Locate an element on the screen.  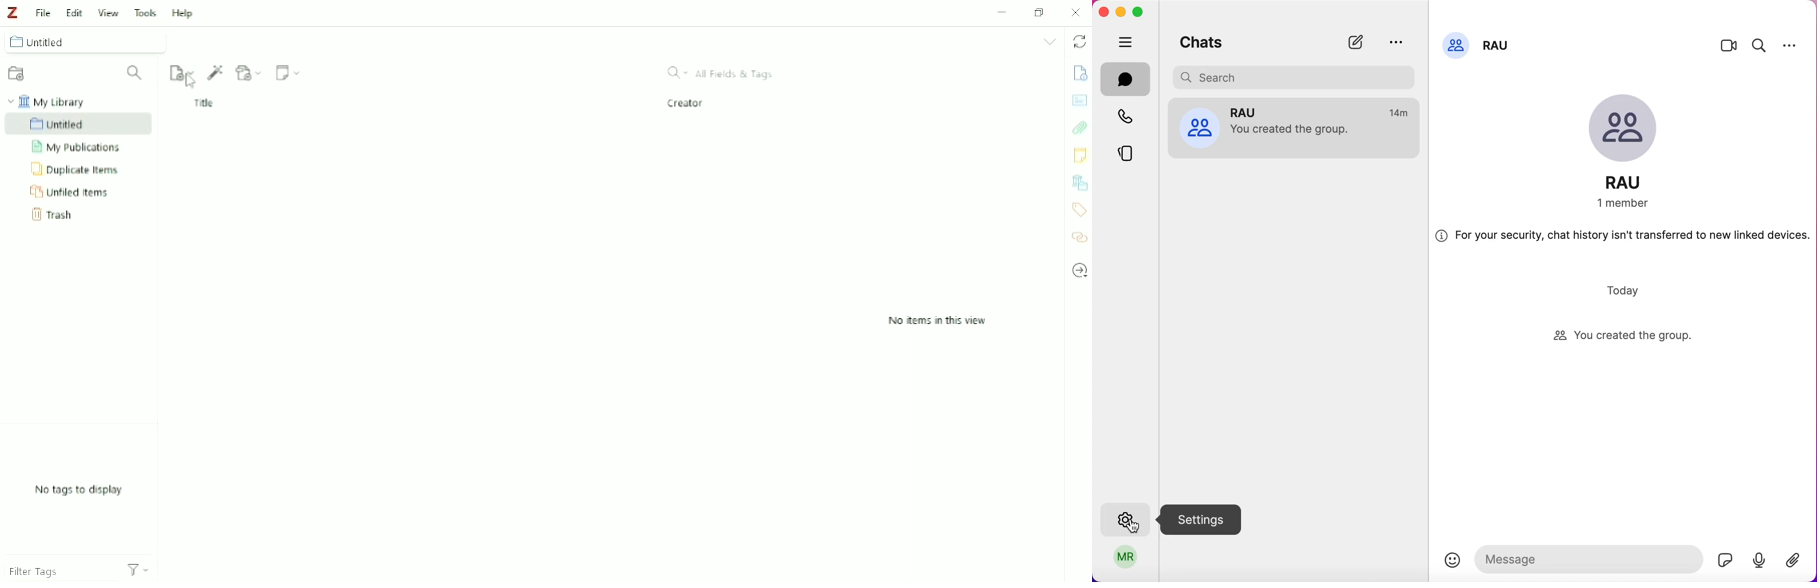
View is located at coordinates (107, 10).